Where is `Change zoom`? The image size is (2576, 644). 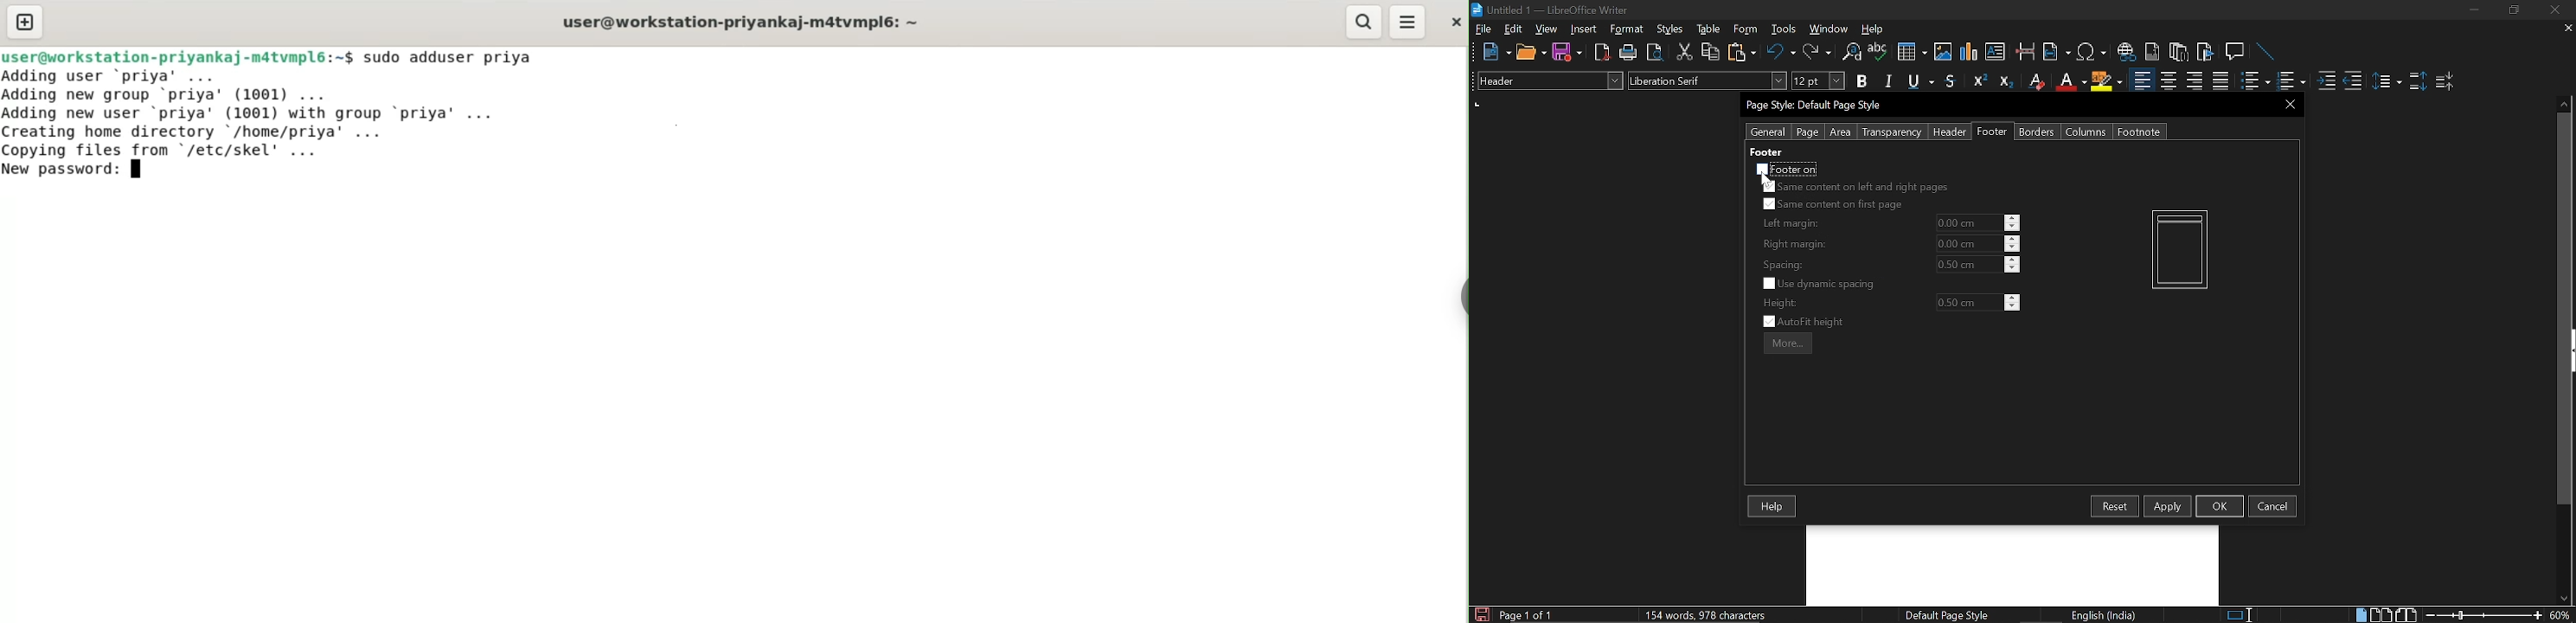
Change zoom is located at coordinates (2484, 615).